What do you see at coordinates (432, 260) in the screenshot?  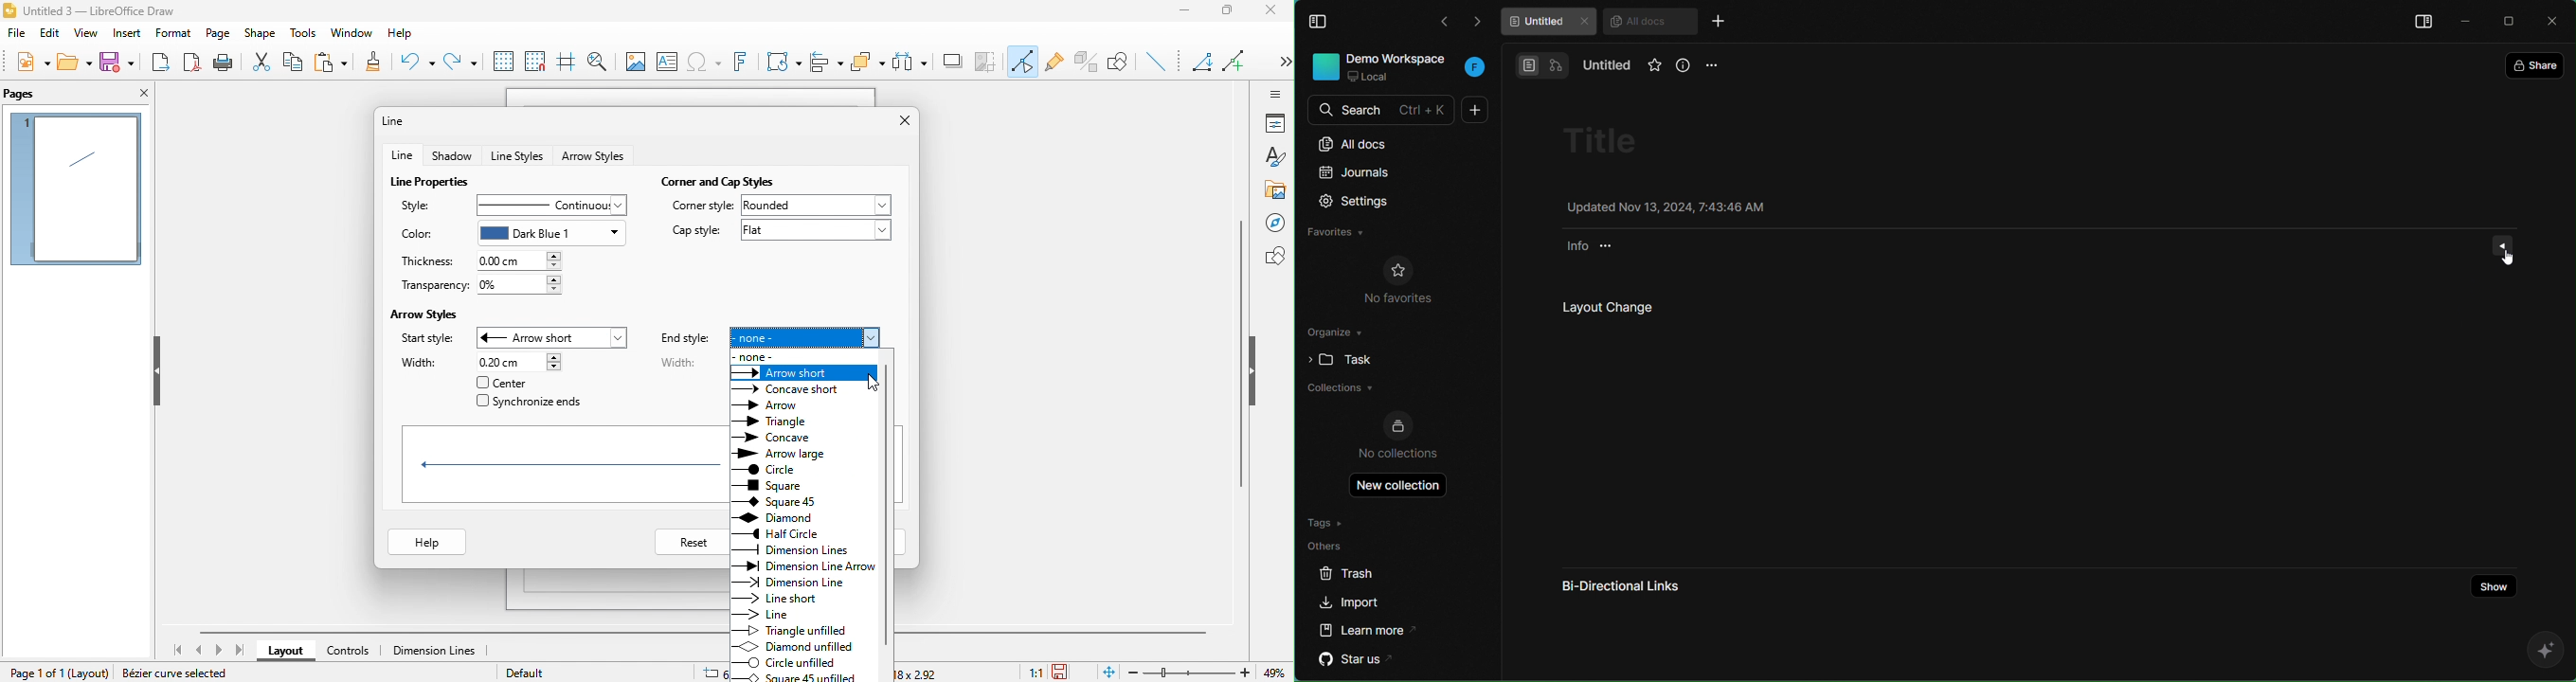 I see `thickness` at bounding box center [432, 260].